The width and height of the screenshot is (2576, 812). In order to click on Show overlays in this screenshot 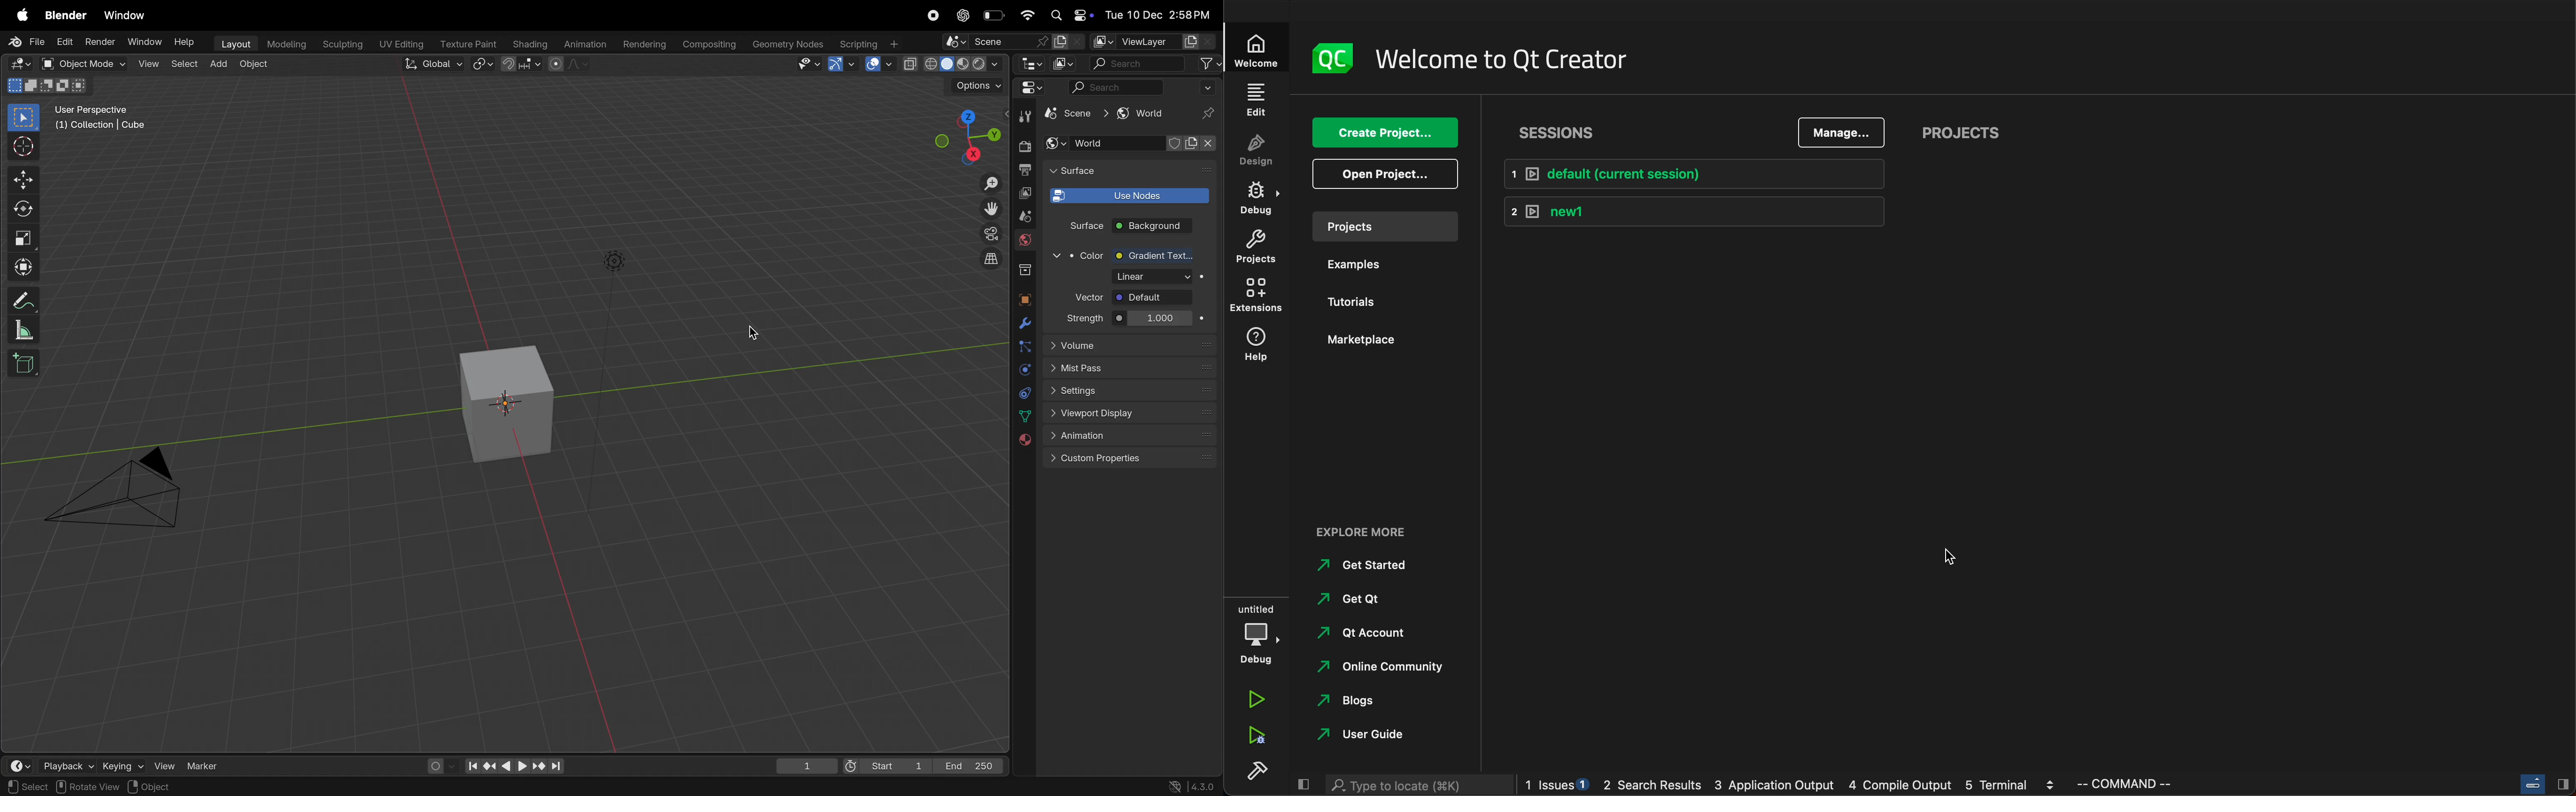, I will do `click(877, 65)`.